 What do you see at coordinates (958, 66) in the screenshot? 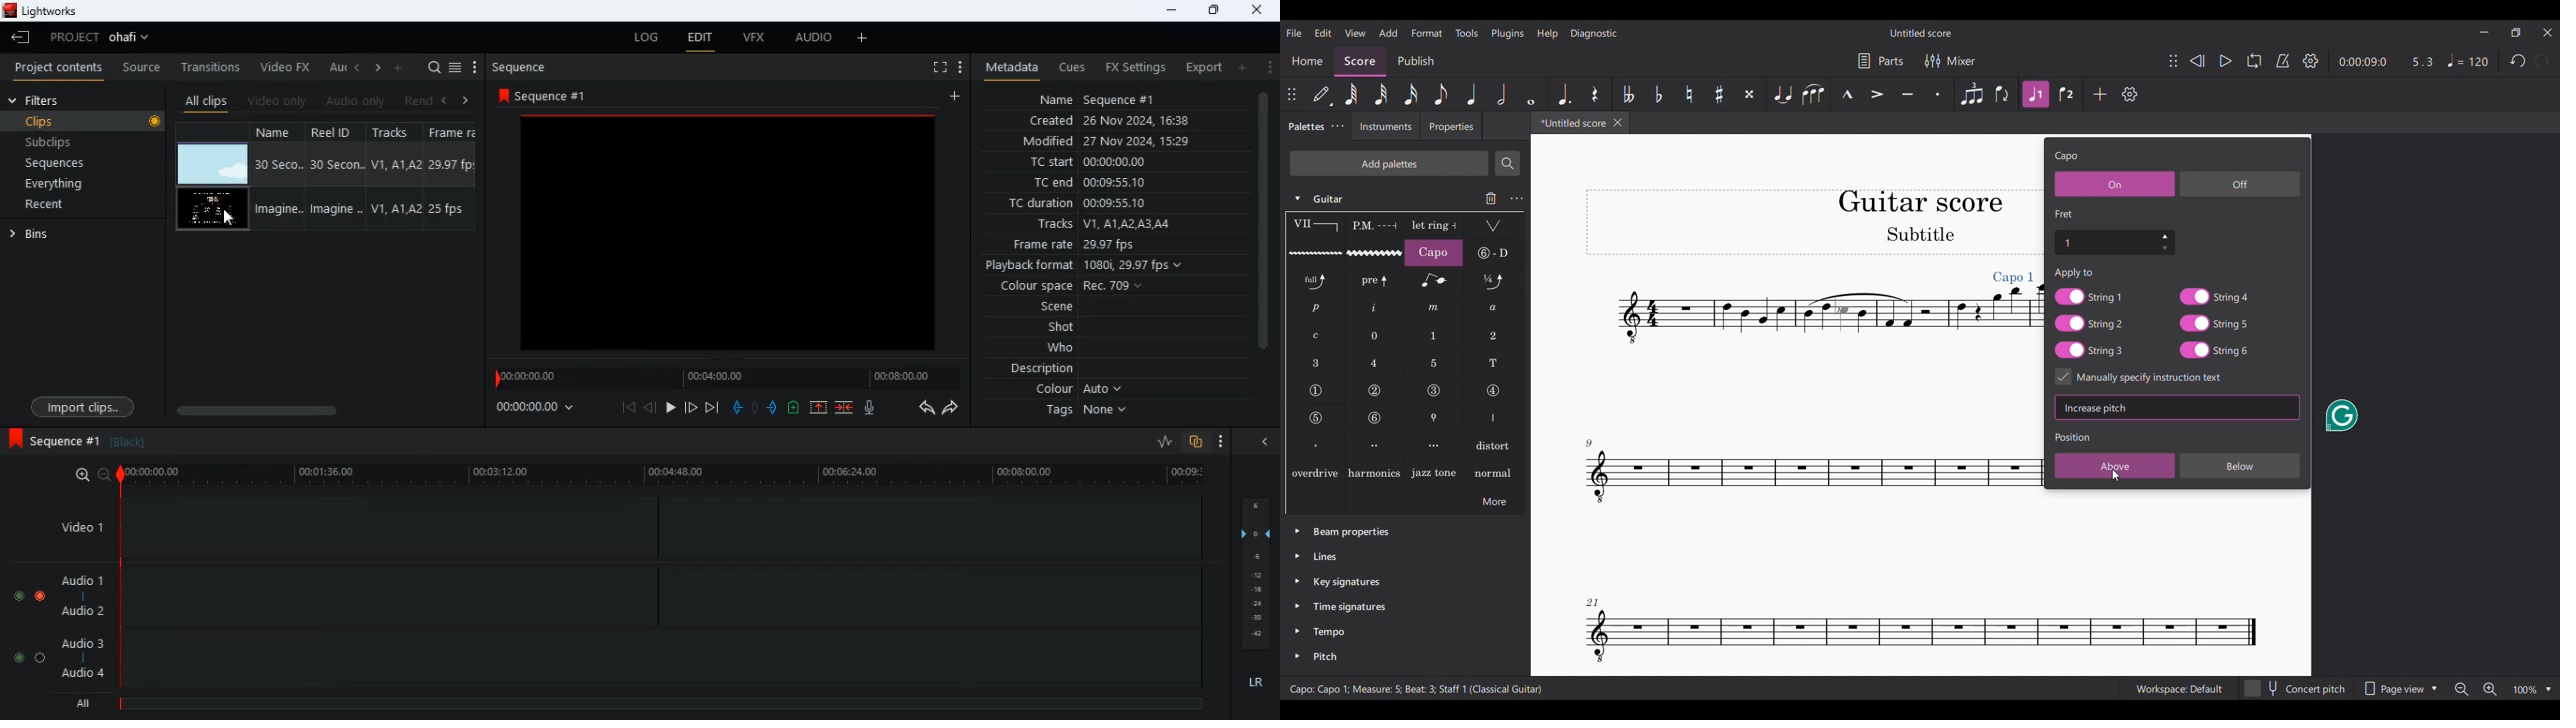
I see `more` at bounding box center [958, 66].